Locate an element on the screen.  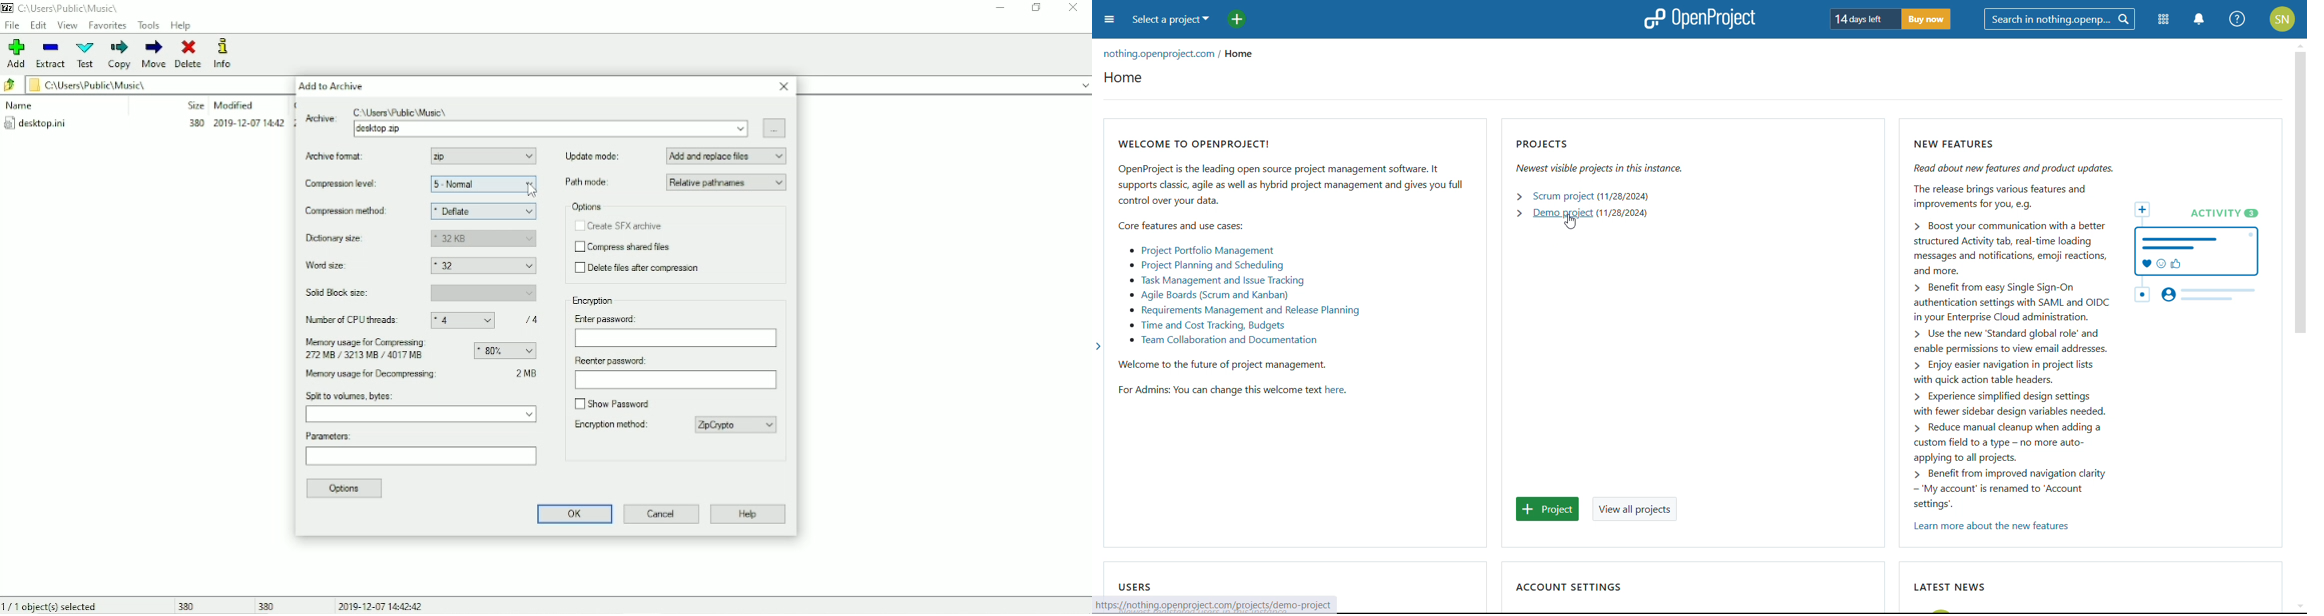
OK is located at coordinates (572, 514).